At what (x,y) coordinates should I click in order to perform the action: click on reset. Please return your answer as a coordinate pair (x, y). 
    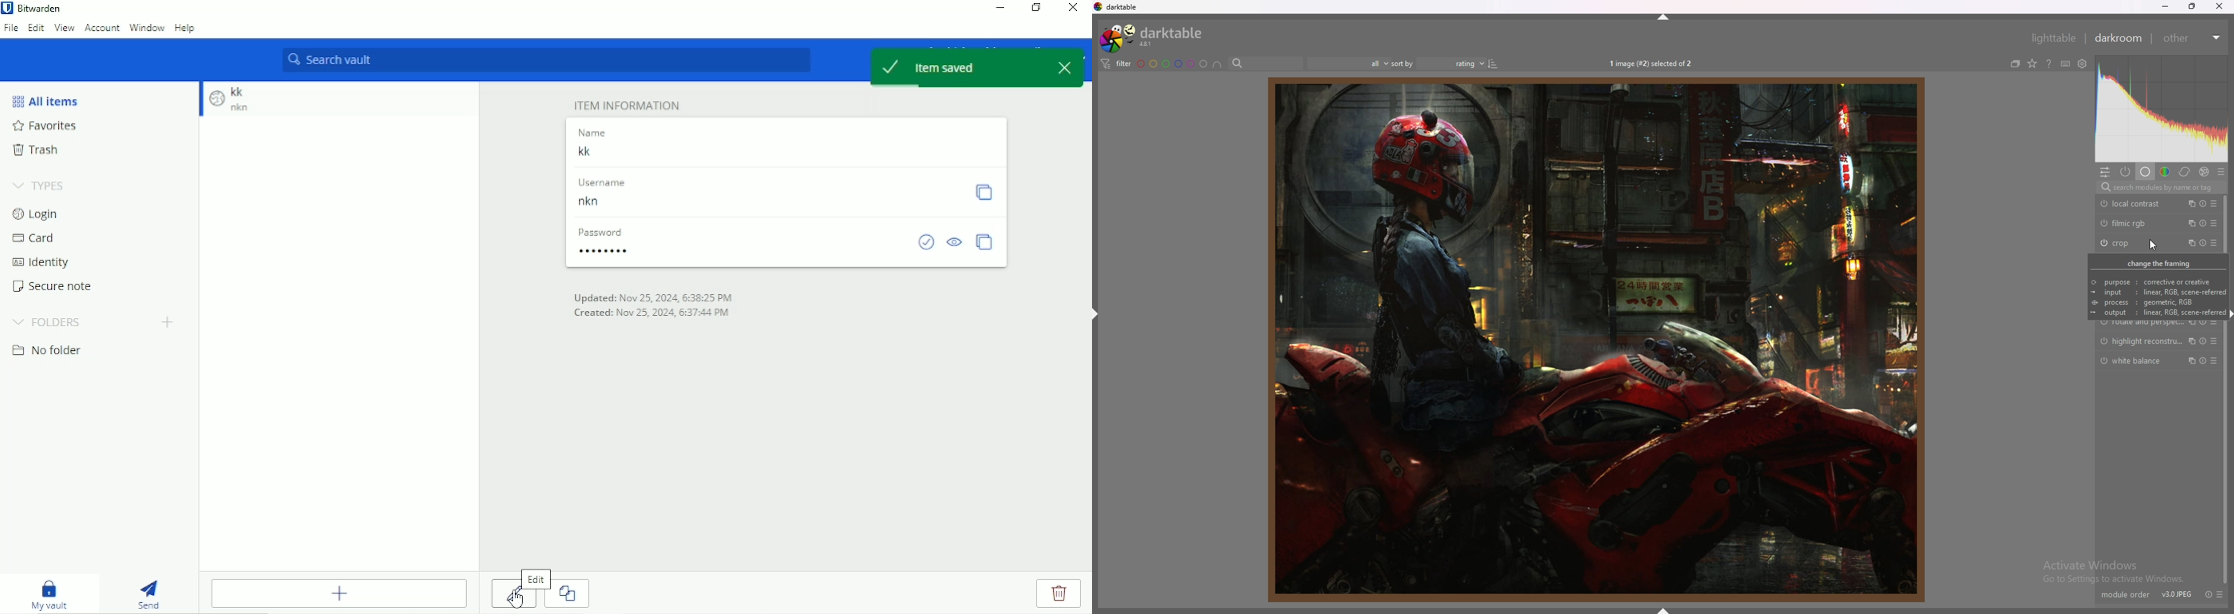
    Looking at the image, I should click on (2210, 595).